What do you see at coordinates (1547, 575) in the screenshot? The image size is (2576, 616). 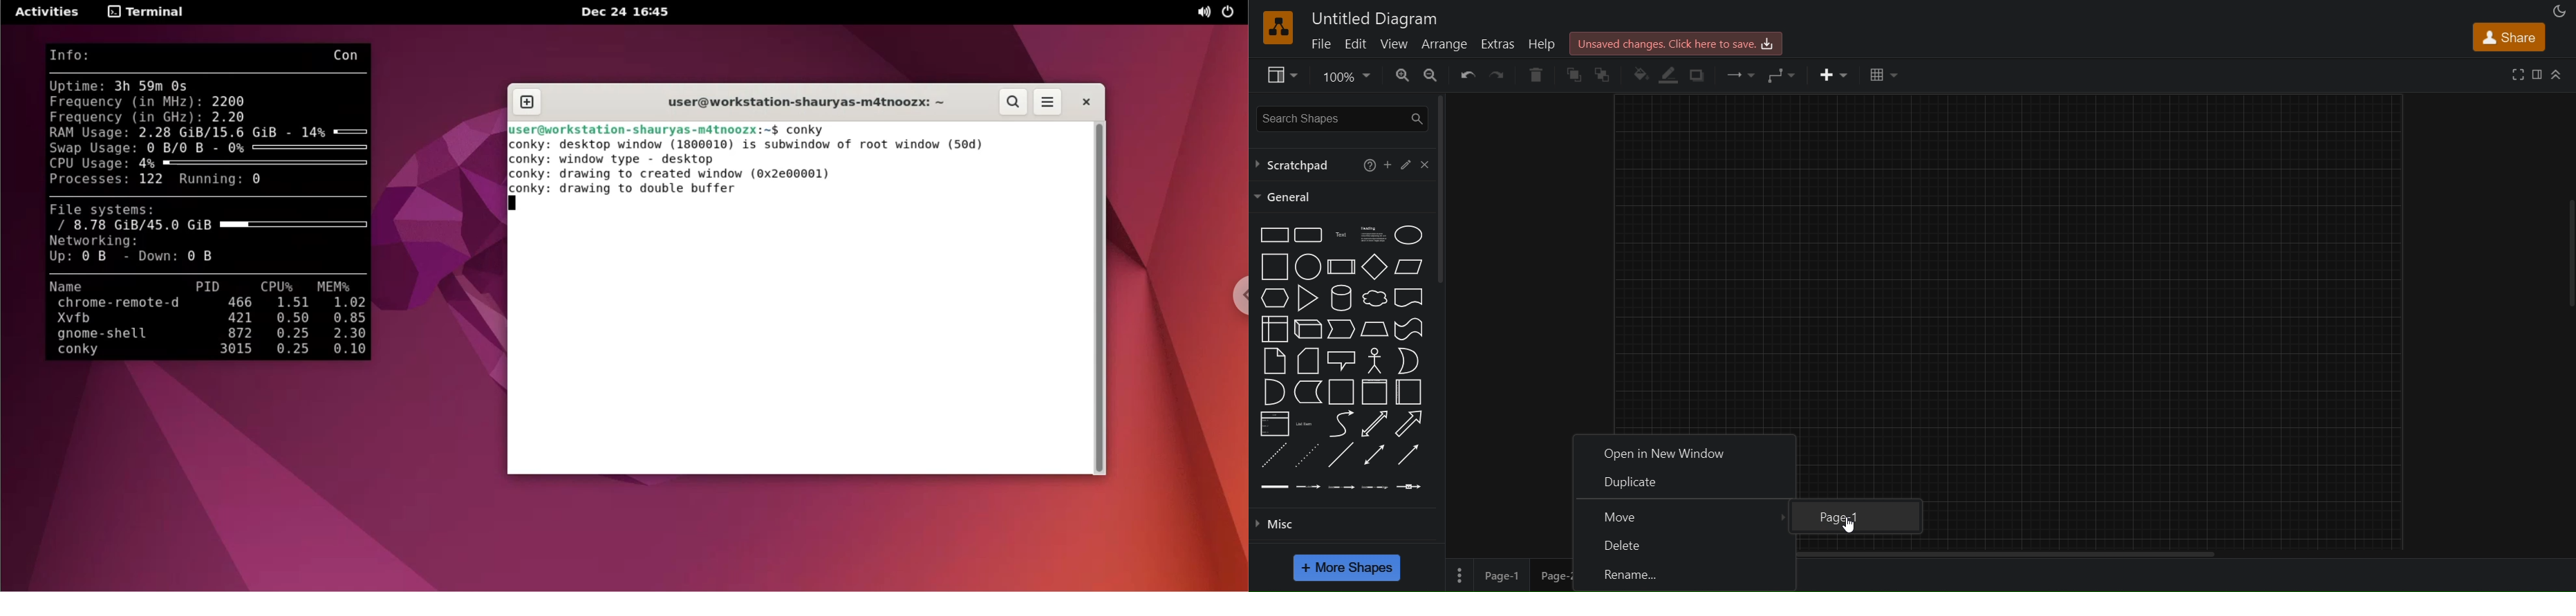 I see `page 2` at bounding box center [1547, 575].